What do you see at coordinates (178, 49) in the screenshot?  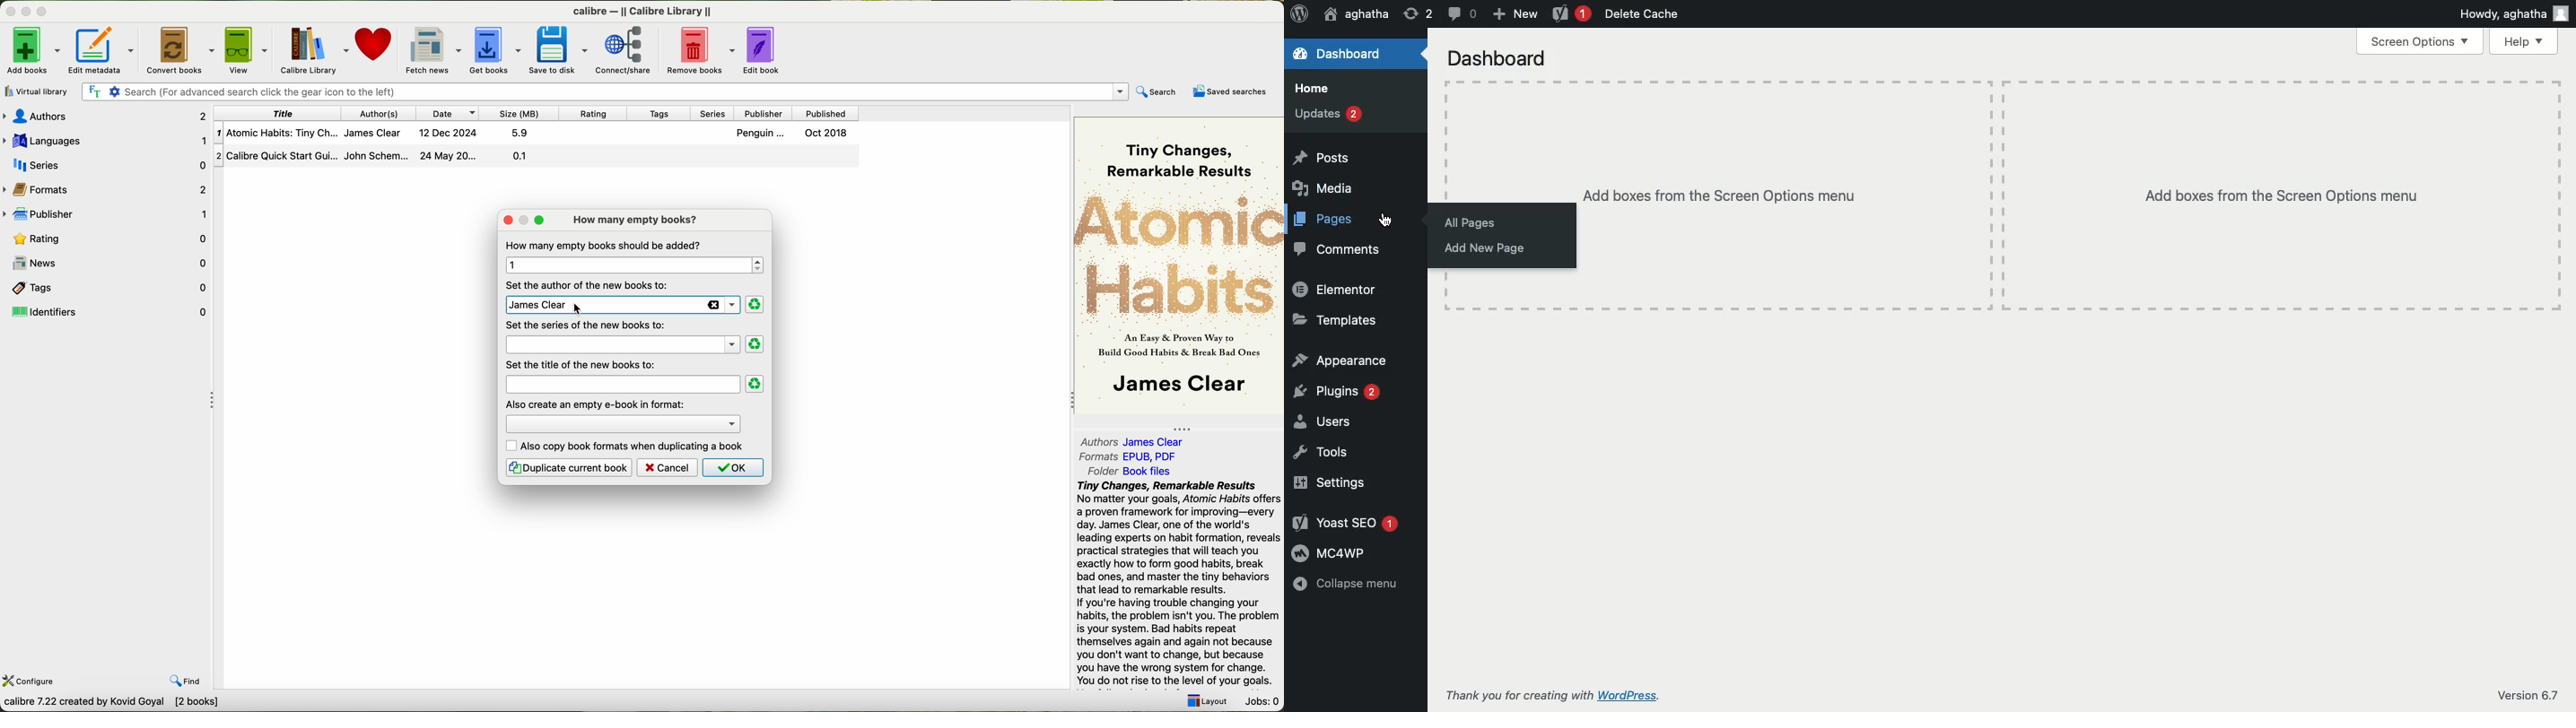 I see `convert books` at bounding box center [178, 49].